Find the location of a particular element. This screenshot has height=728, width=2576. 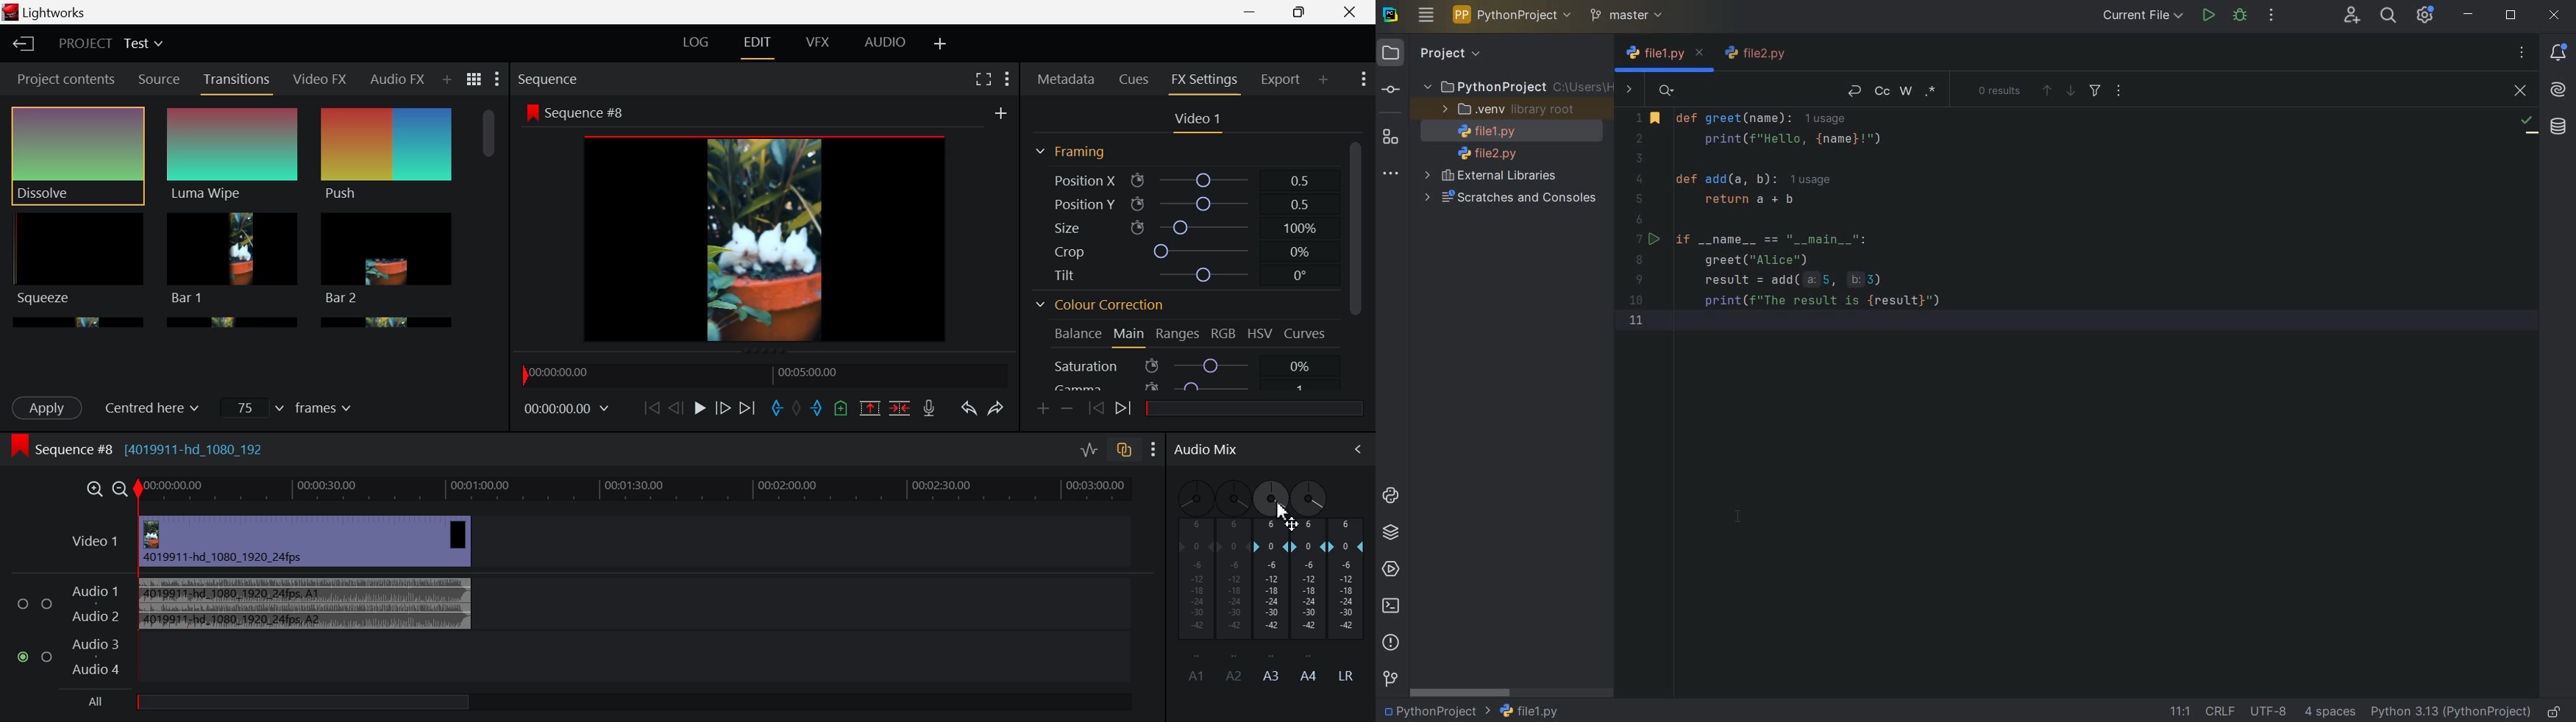

Crop is located at coordinates (1185, 250).